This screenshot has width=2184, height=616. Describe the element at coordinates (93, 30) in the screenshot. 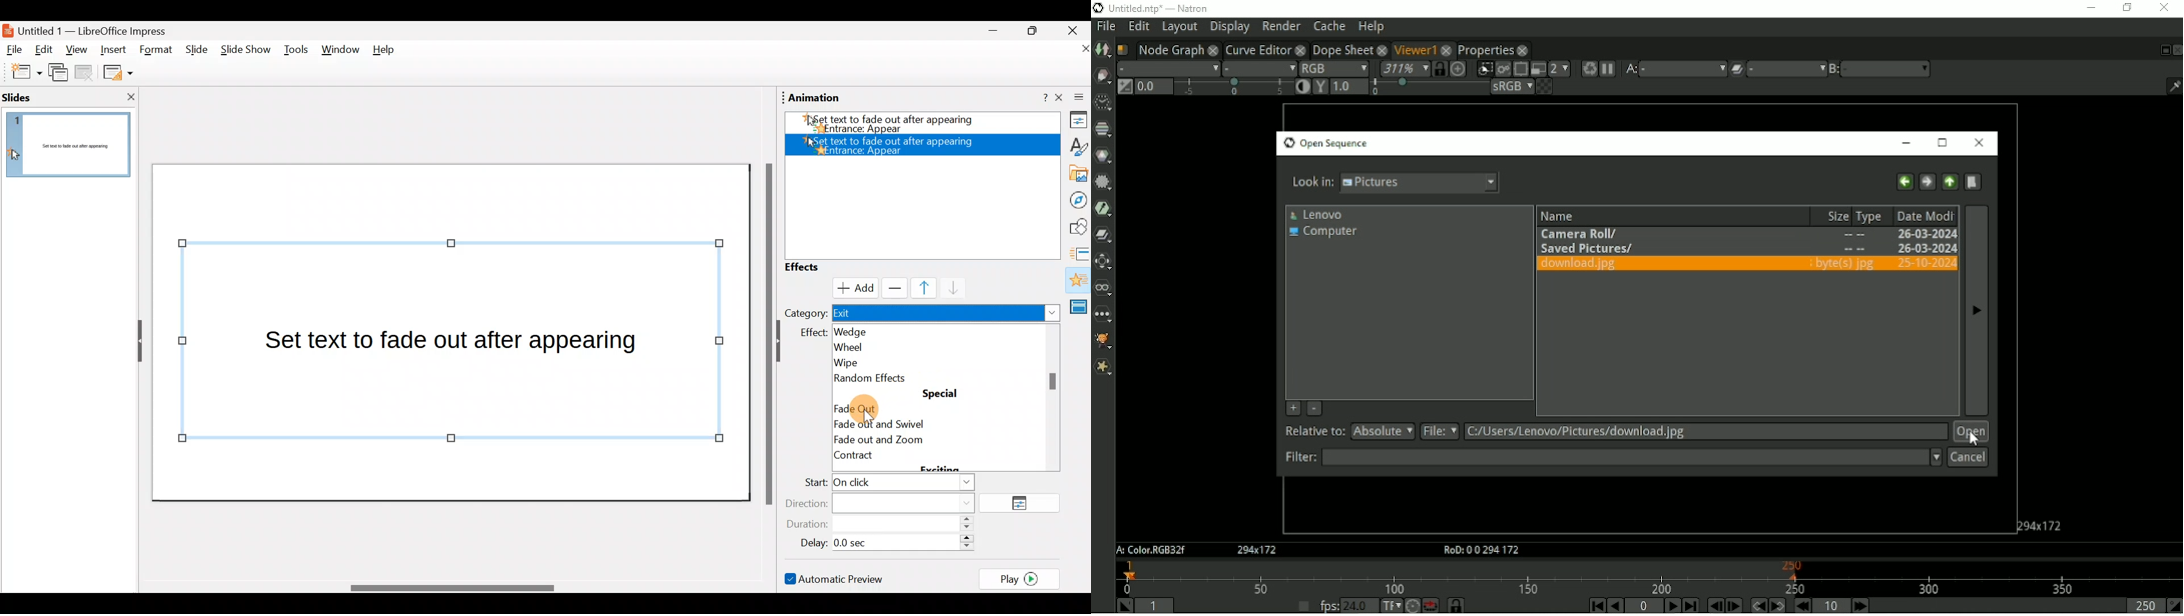

I see `Document name` at that location.